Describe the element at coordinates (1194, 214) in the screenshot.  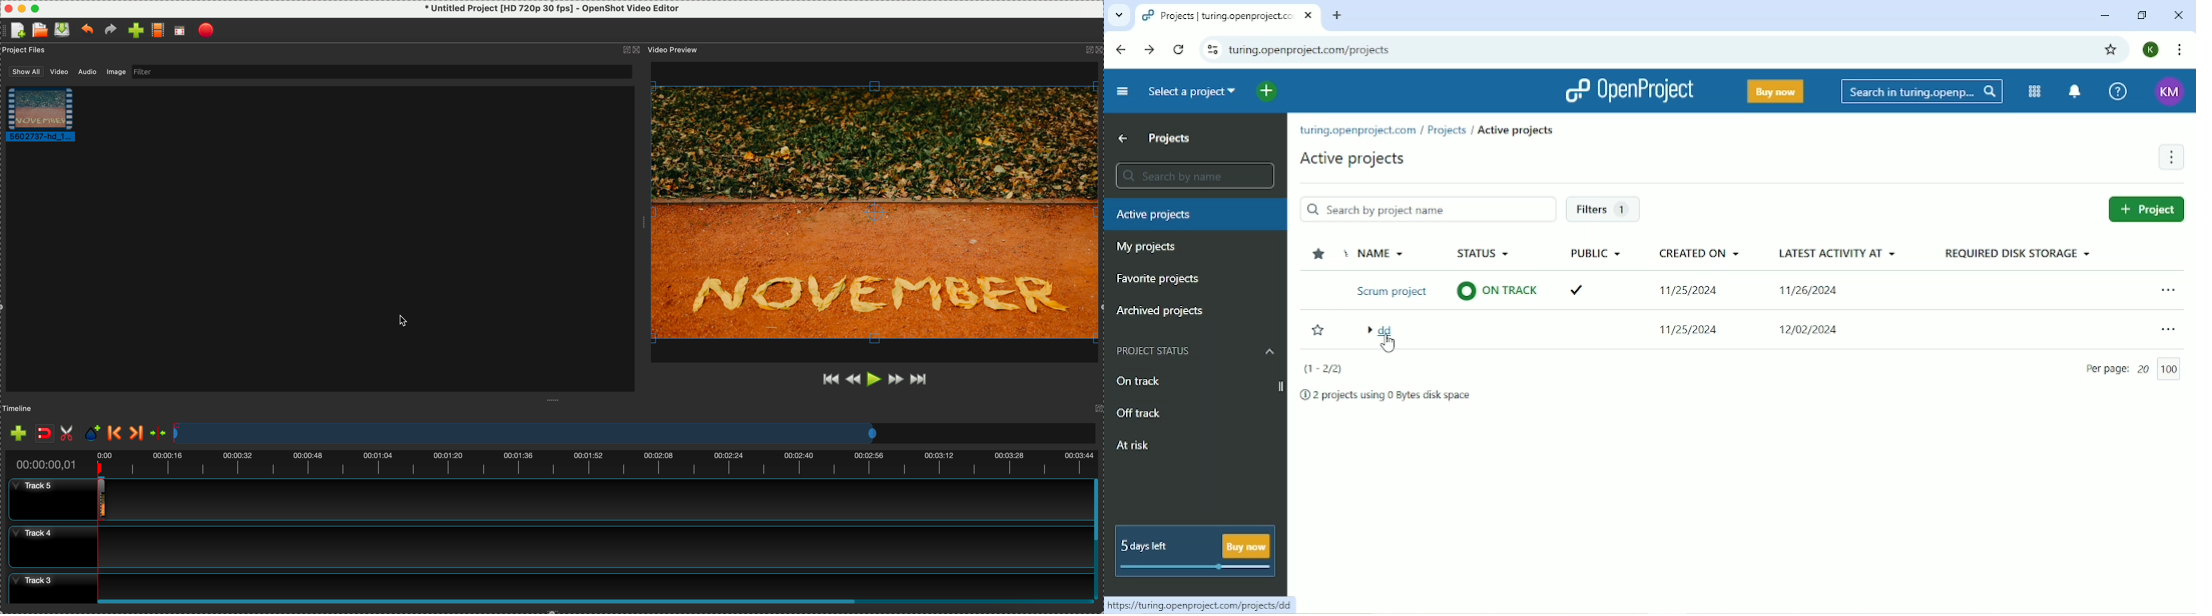
I see `Active projects` at that location.